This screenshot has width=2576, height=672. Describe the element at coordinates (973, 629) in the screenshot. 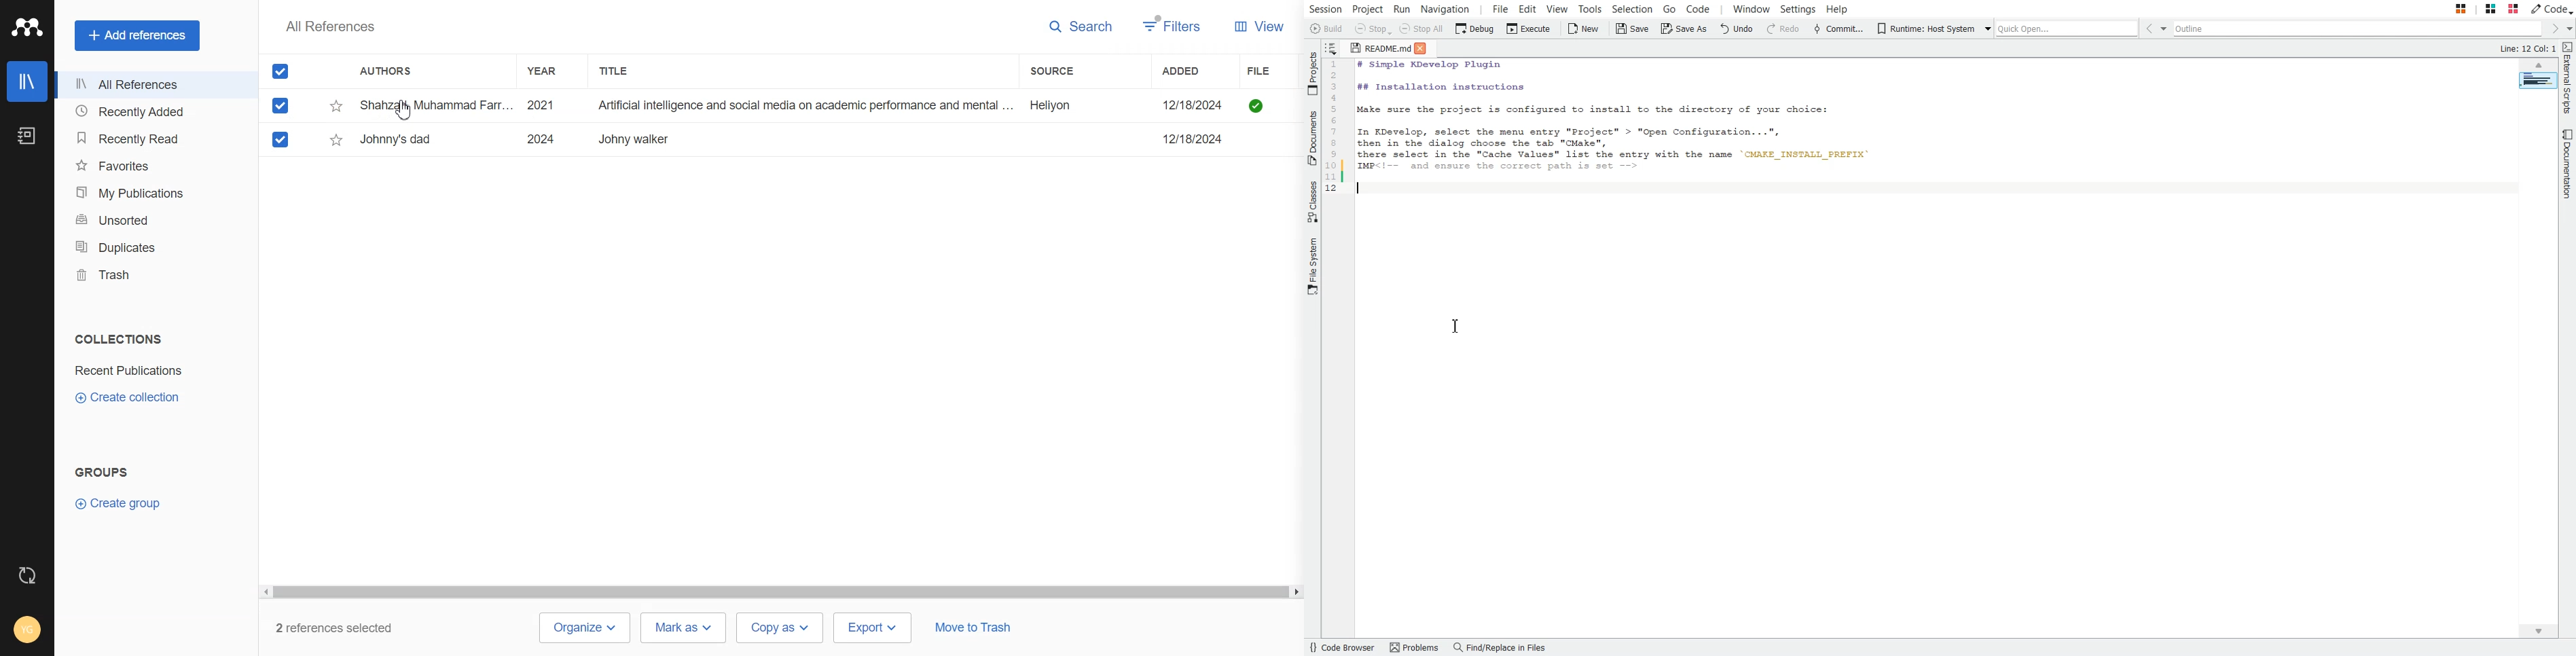

I see `Move to trash` at that location.